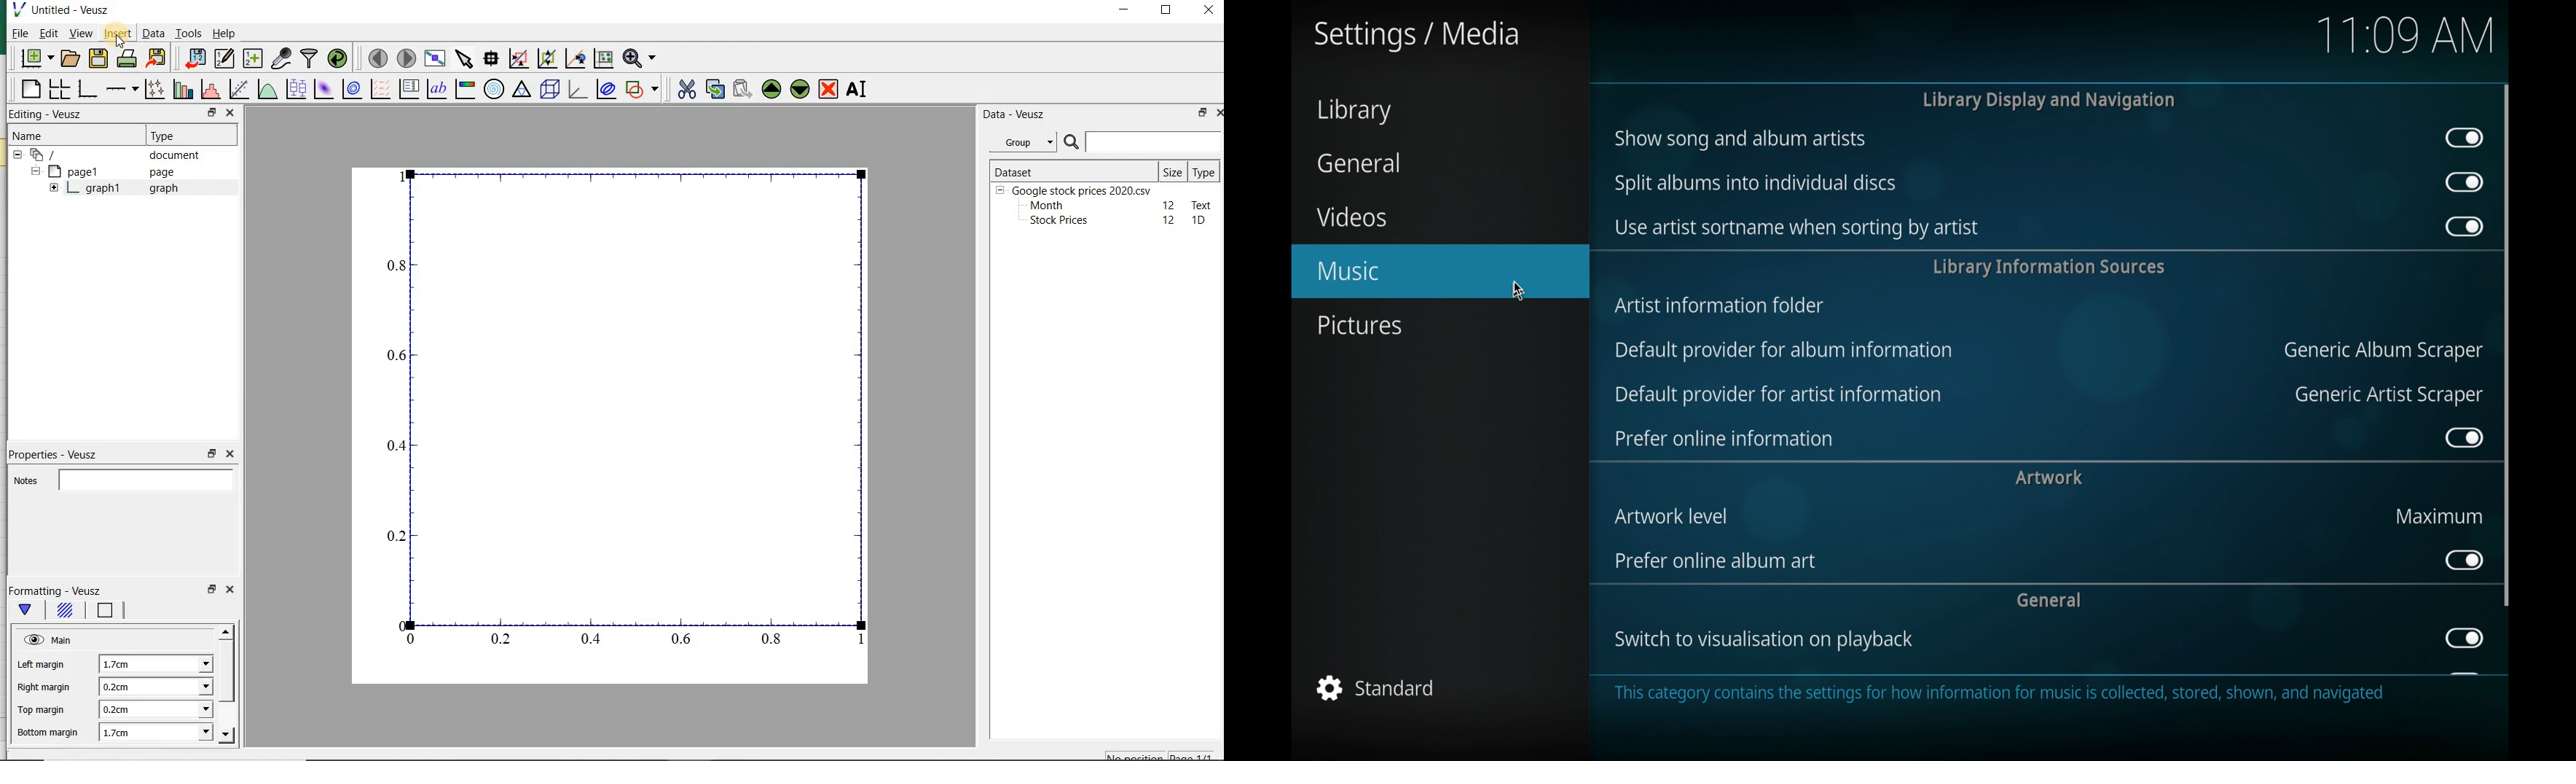 Image resolution: width=2576 pixels, height=784 pixels. What do you see at coordinates (2463, 437) in the screenshot?
I see `toggle button` at bounding box center [2463, 437].